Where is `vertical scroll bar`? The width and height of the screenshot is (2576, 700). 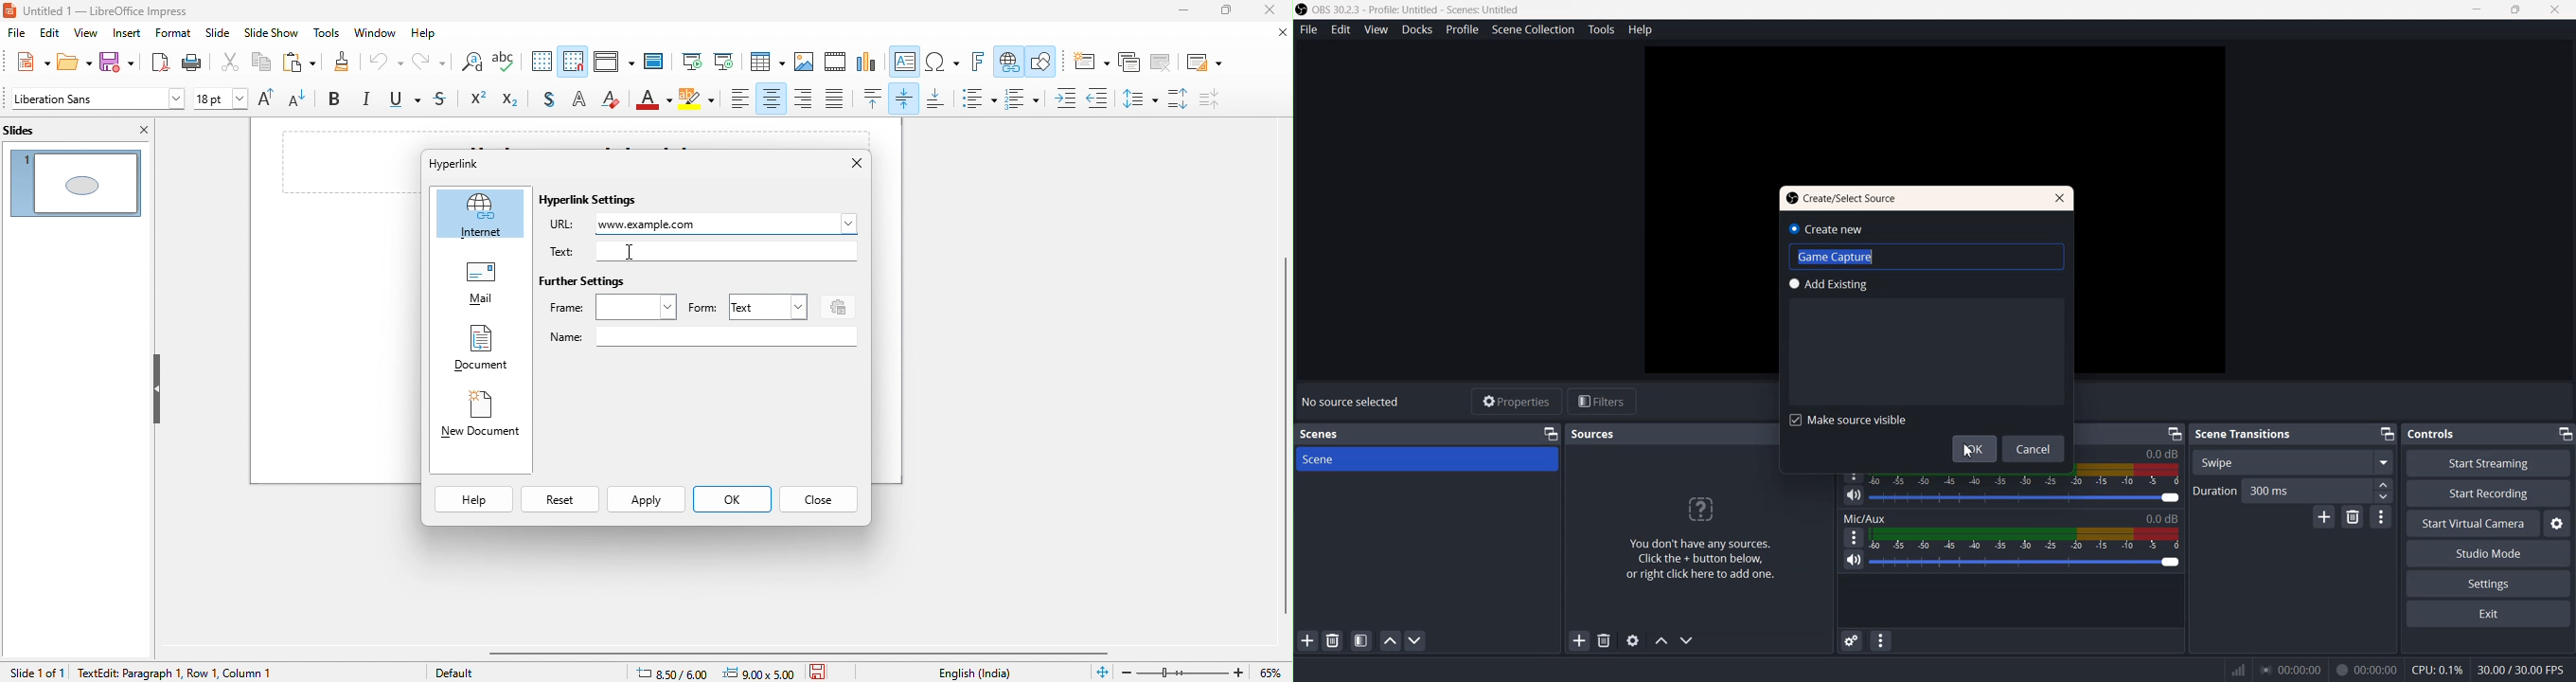
vertical scroll bar is located at coordinates (1283, 424).